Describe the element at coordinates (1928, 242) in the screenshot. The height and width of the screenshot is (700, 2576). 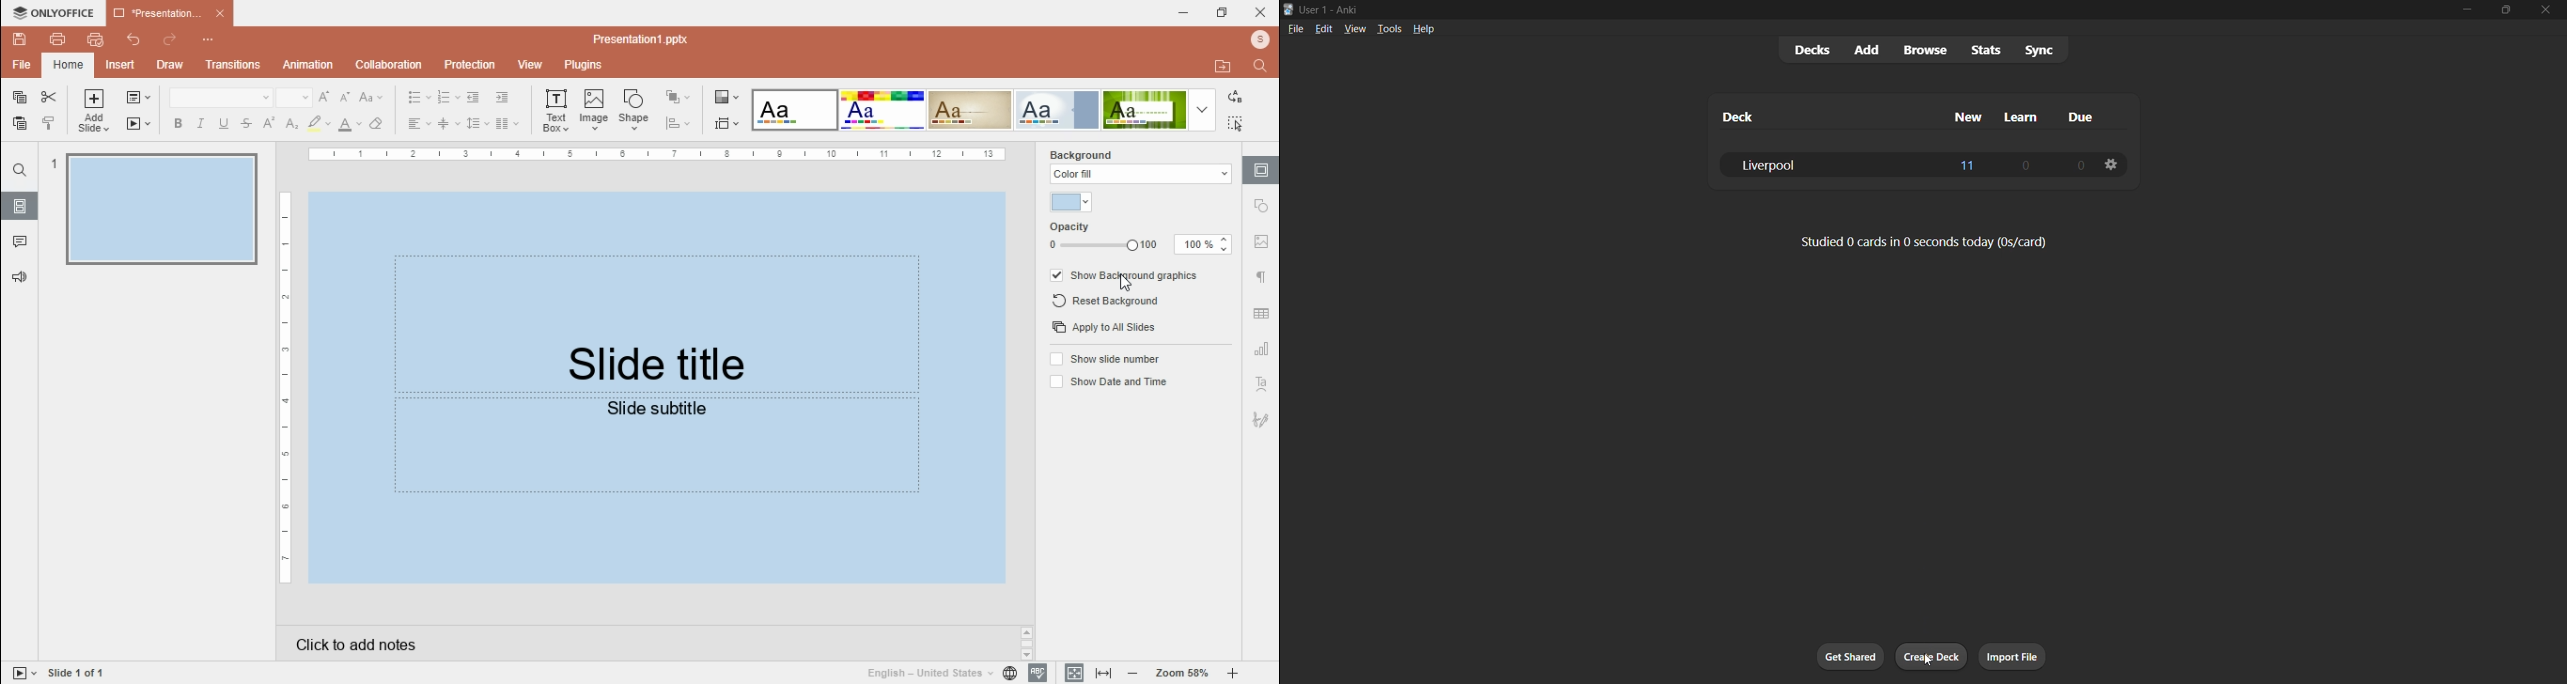
I see `card stats` at that location.